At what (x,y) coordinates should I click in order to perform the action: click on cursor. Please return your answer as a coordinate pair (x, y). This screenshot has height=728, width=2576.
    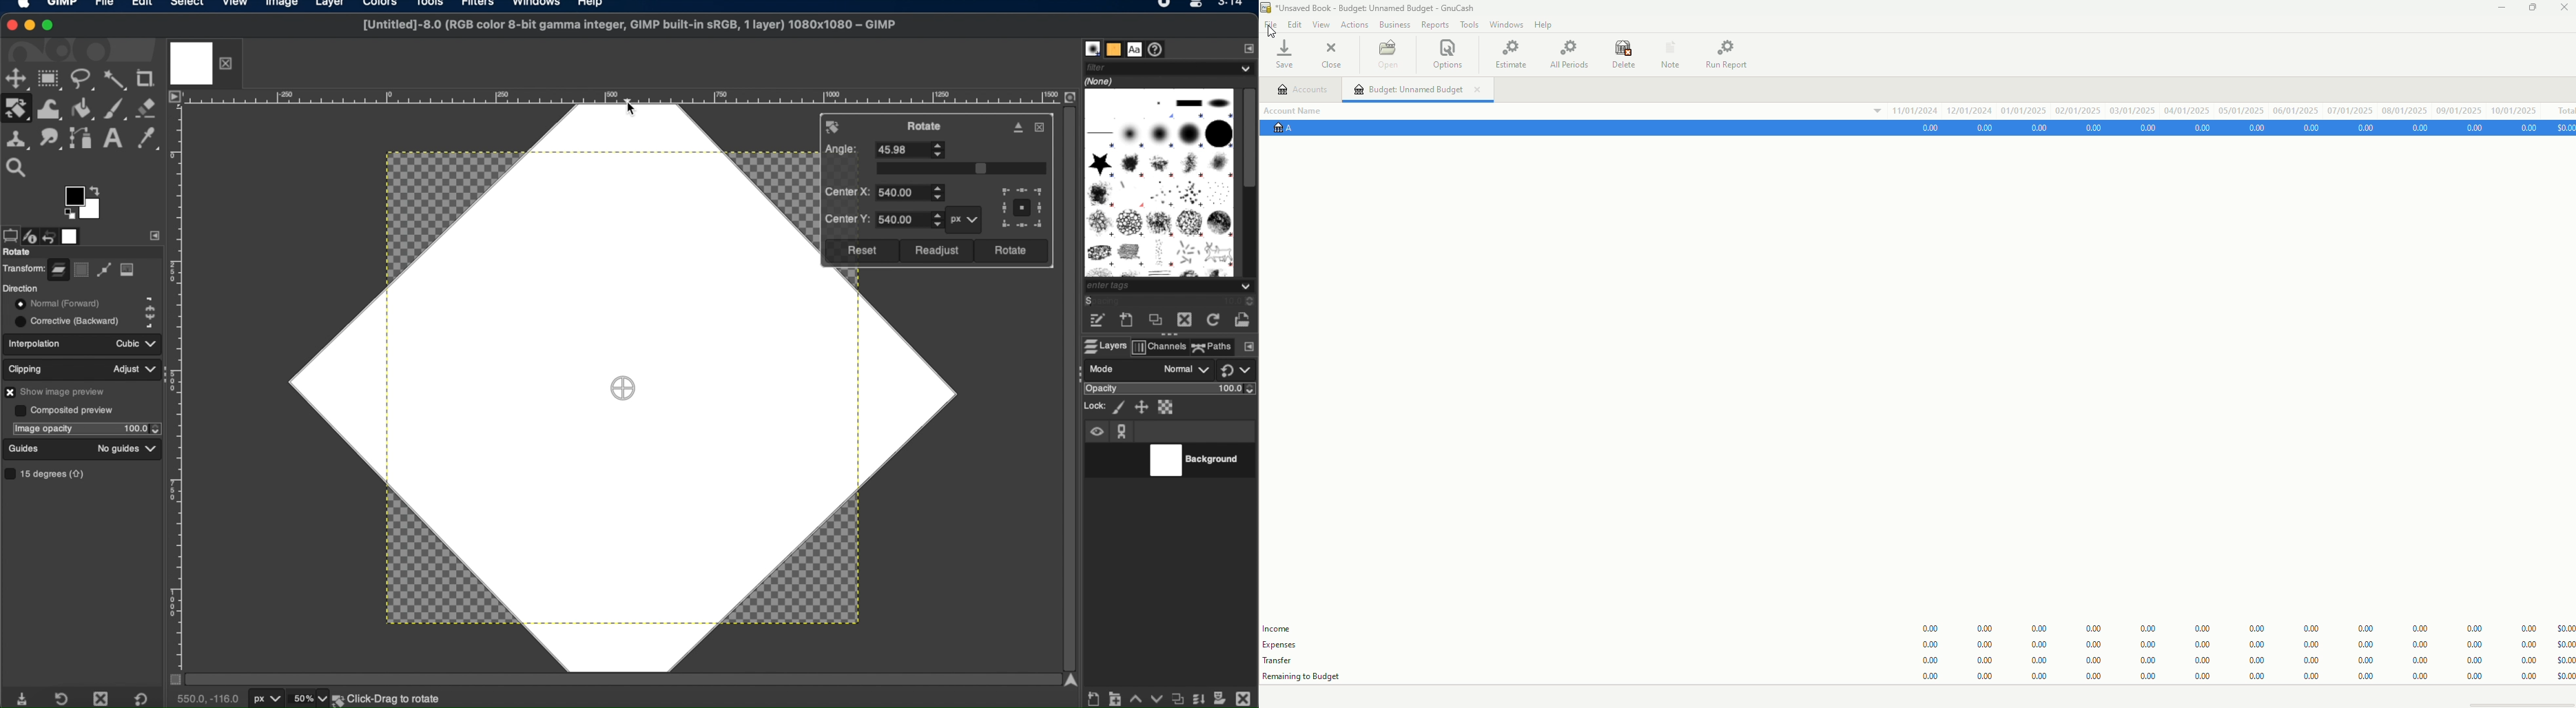
    Looking at the image, I should click on (1275, 31).